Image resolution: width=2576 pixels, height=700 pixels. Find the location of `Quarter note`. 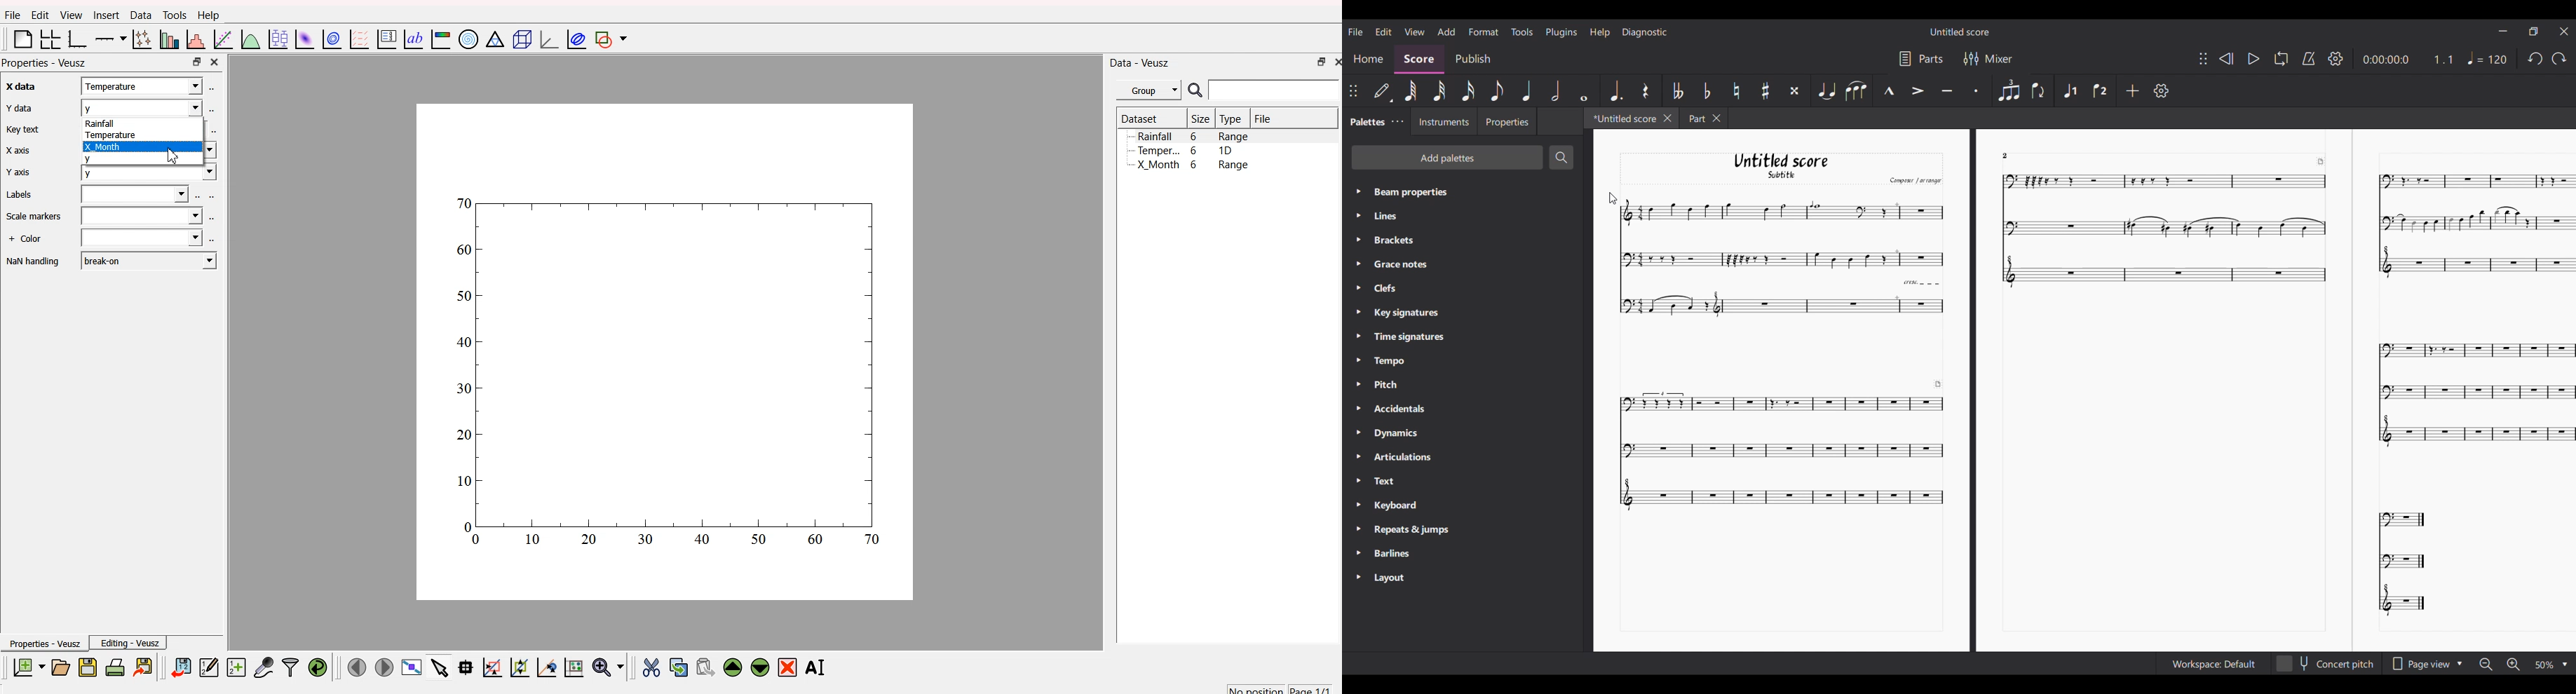

Quarter note is located at coordinates (1528, 91).